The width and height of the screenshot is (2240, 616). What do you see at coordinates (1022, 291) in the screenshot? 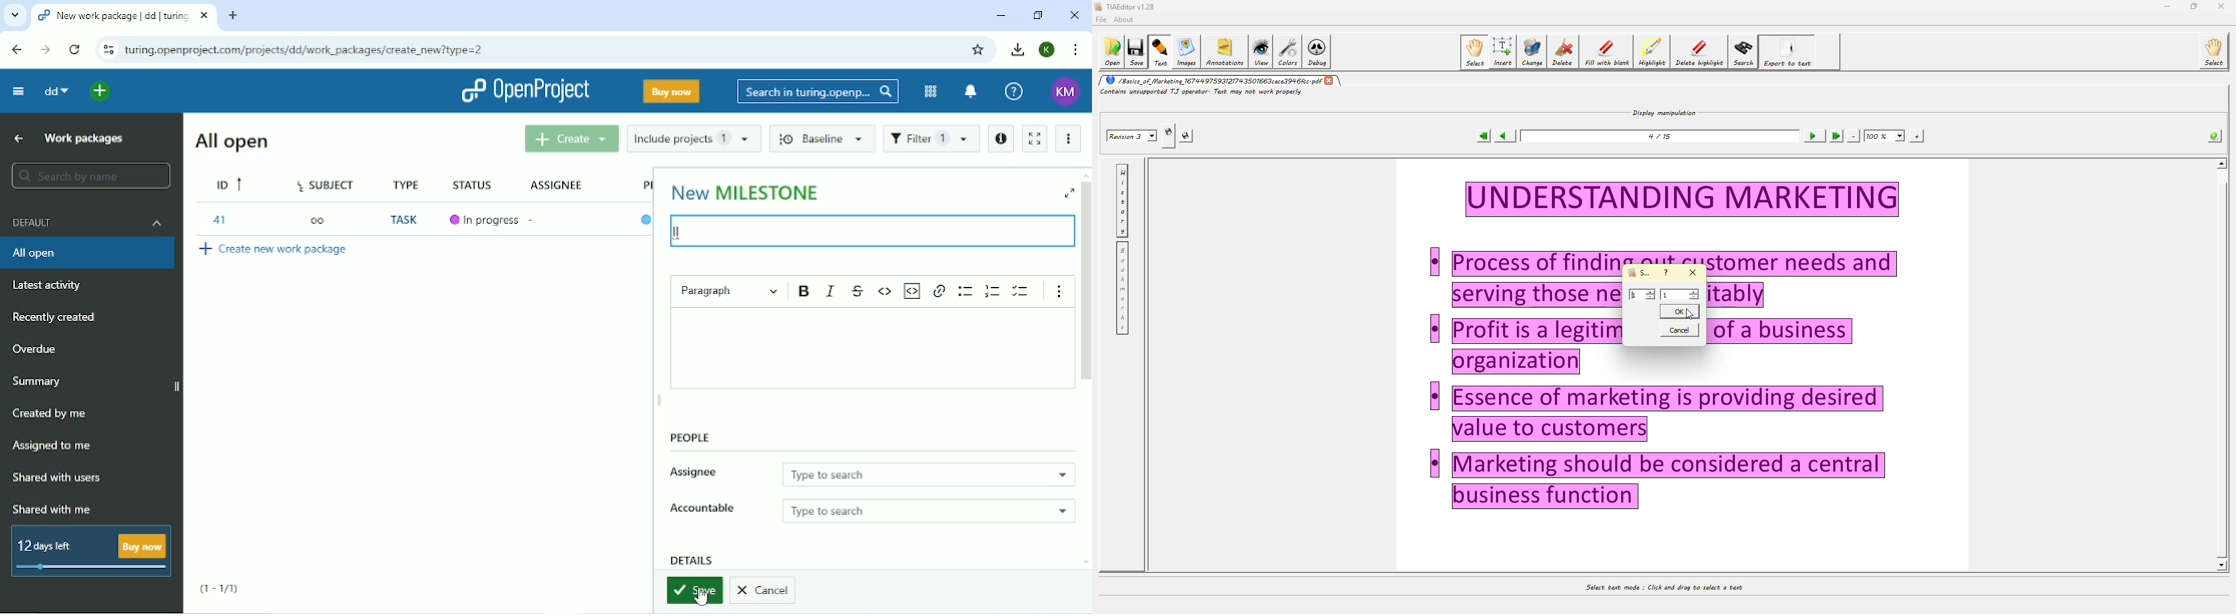
I see `To-do list` at bounding box center [1022, 291].